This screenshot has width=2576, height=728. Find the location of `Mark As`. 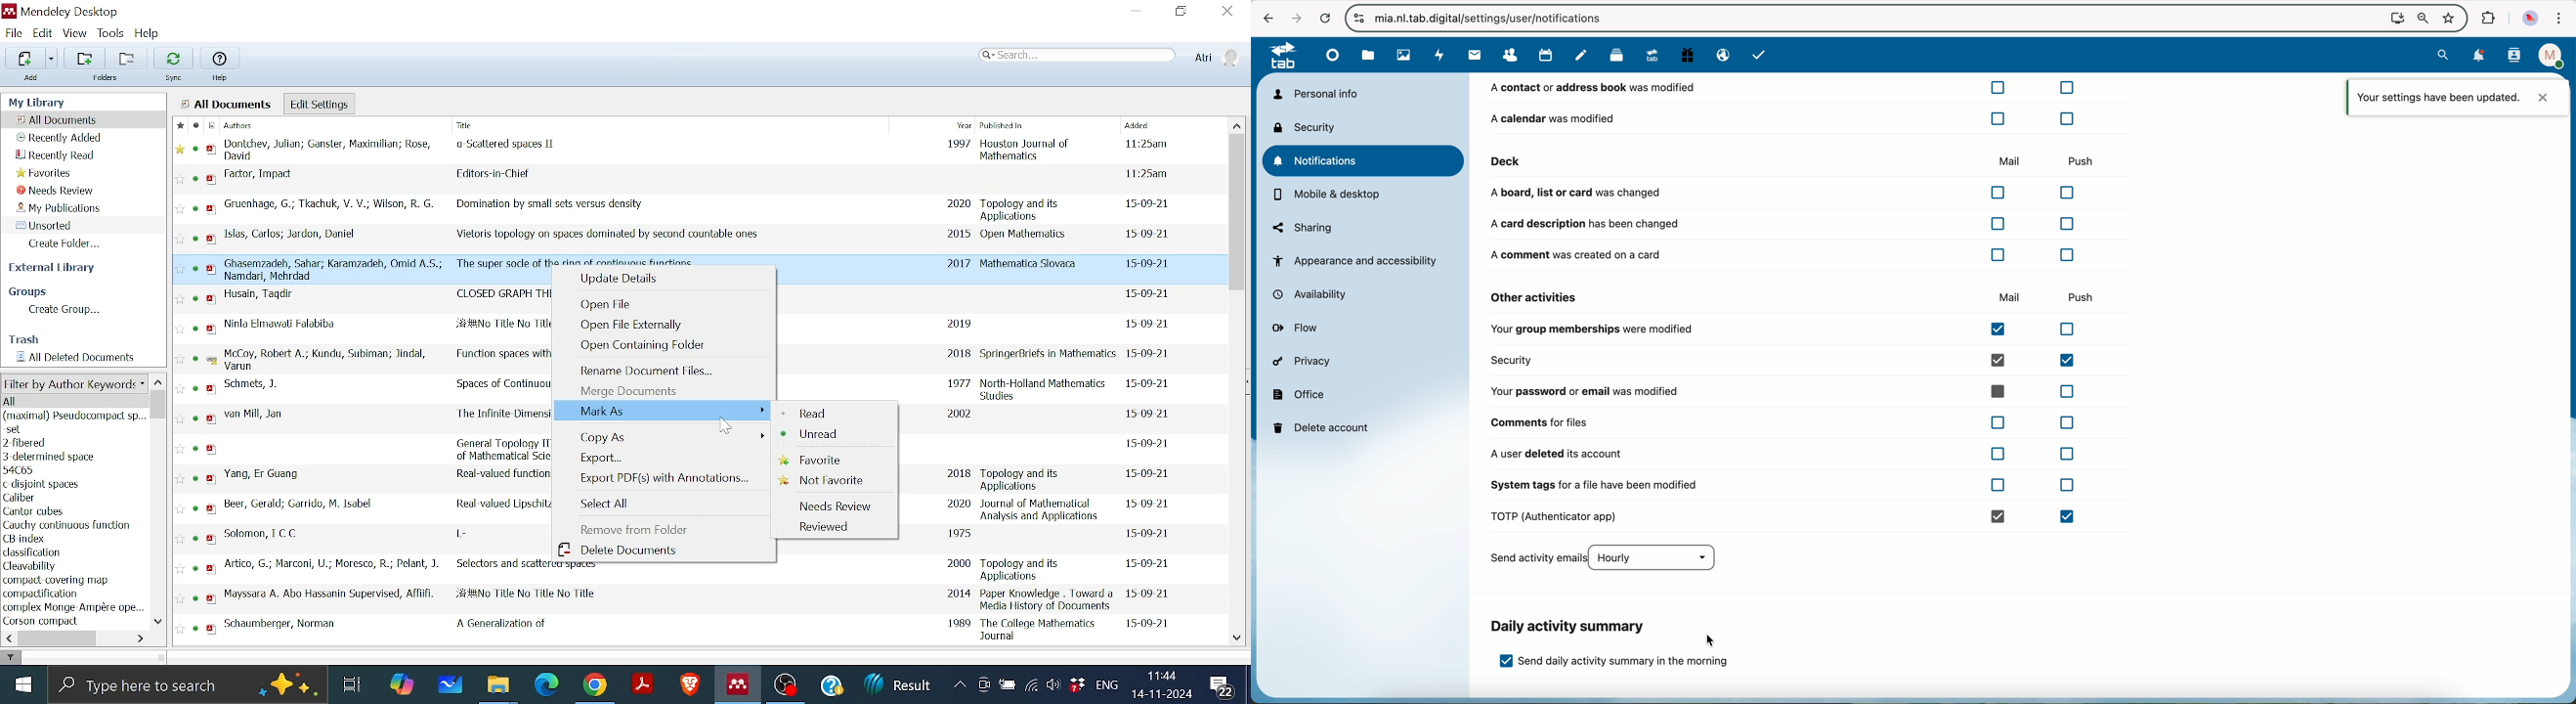

Mark As is located at coordinates (665, 412).